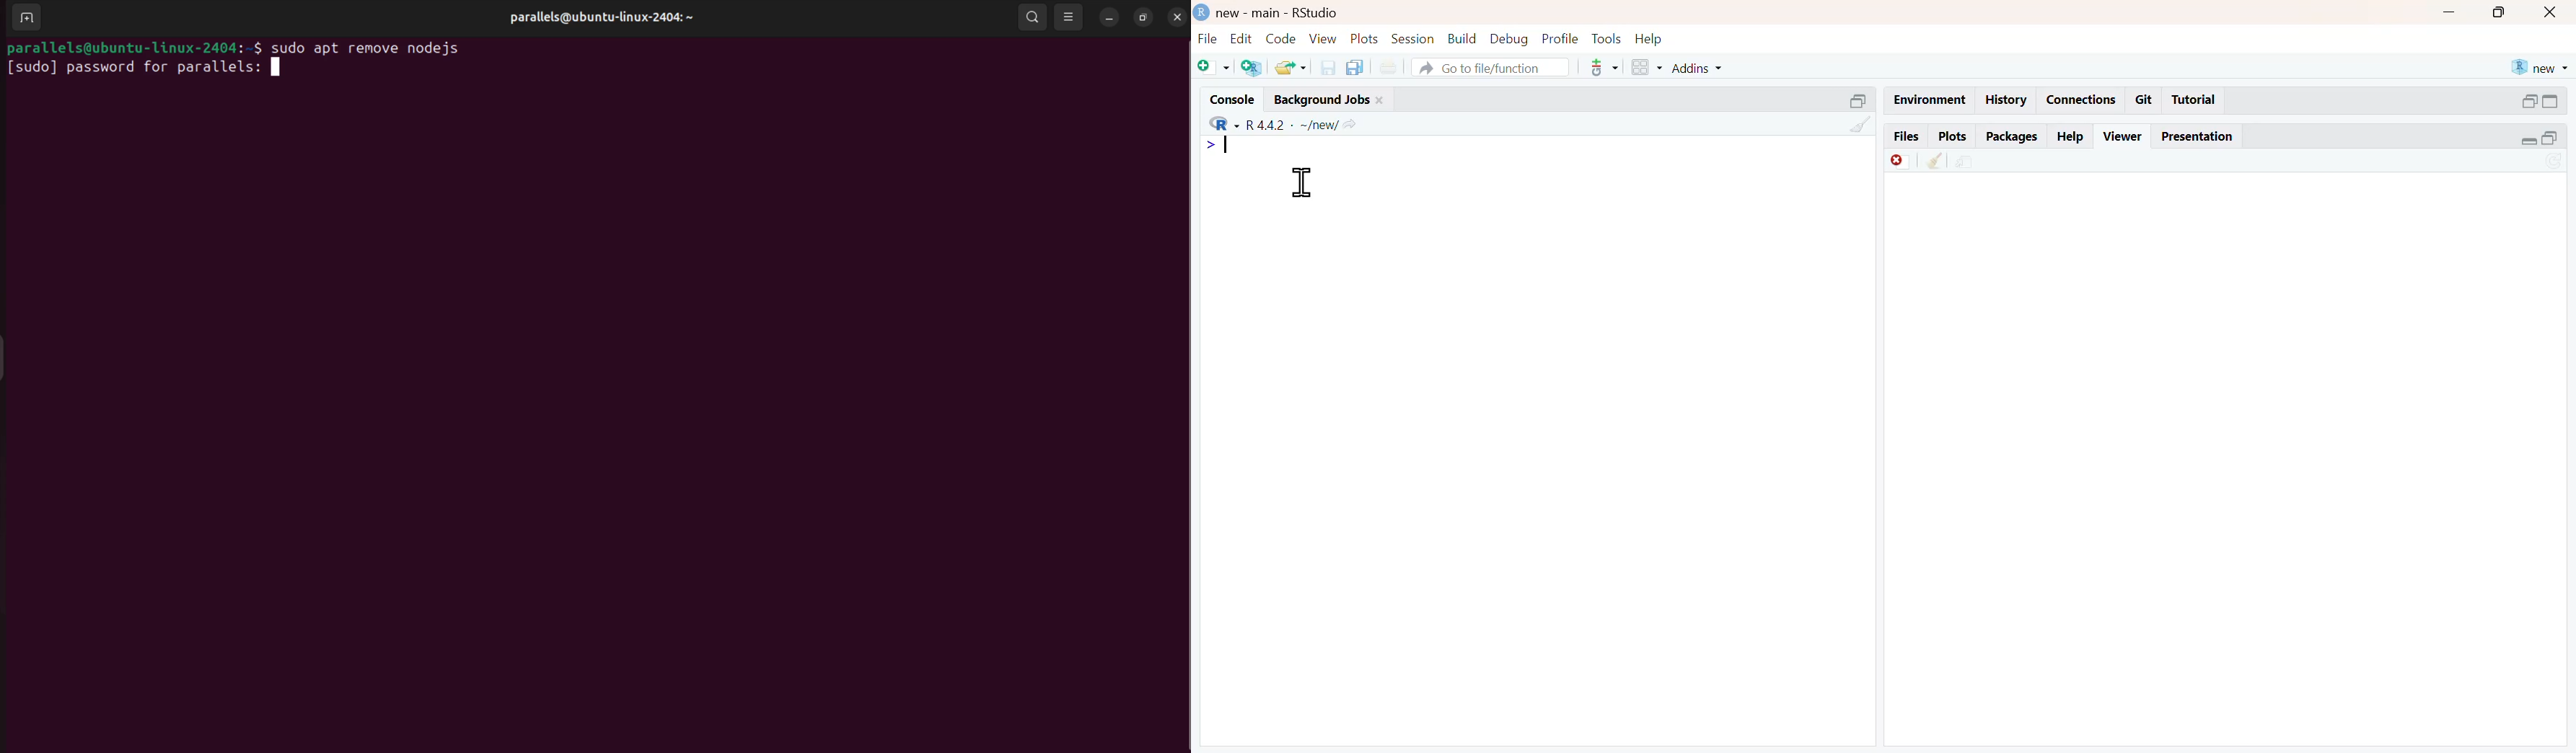  What do you see at coordinates (1277, 14) in the screenshot?
I see `new - main - RStudio` at bounding box center [1277, 14].